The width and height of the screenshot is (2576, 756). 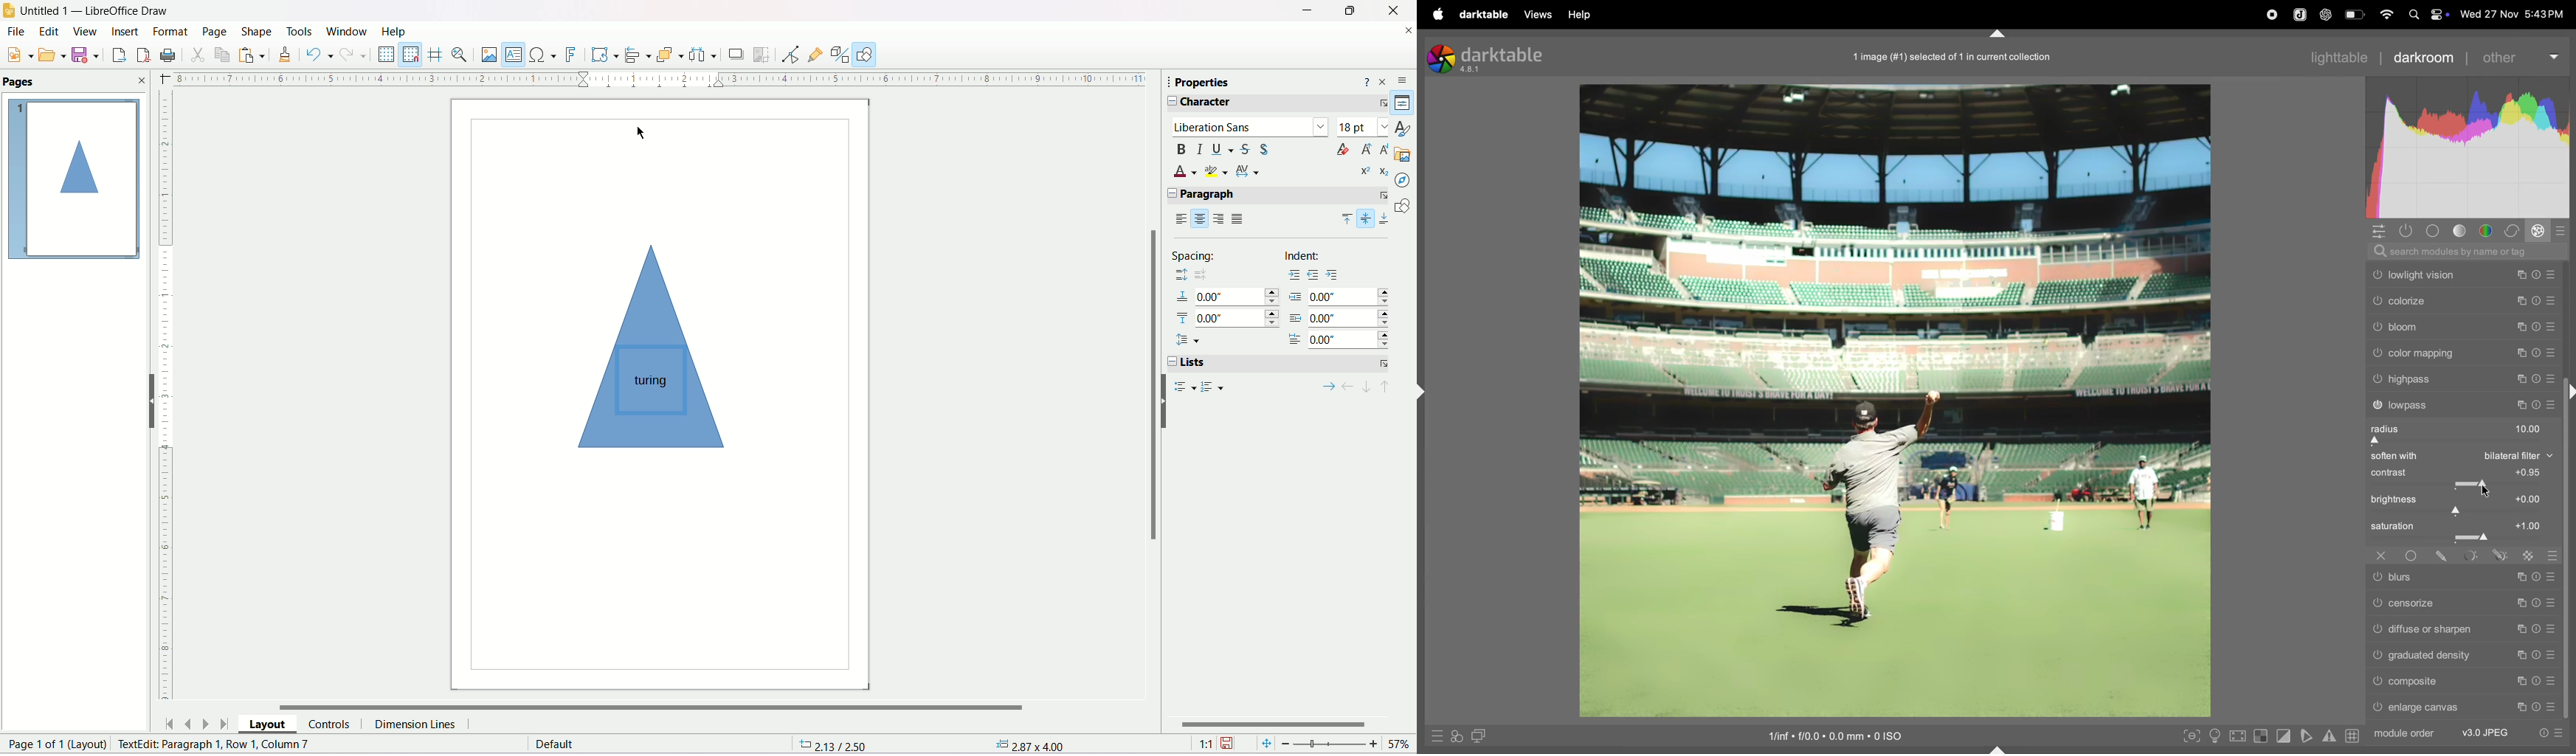 I want to click on darltable, so click(x=1481, y=15).